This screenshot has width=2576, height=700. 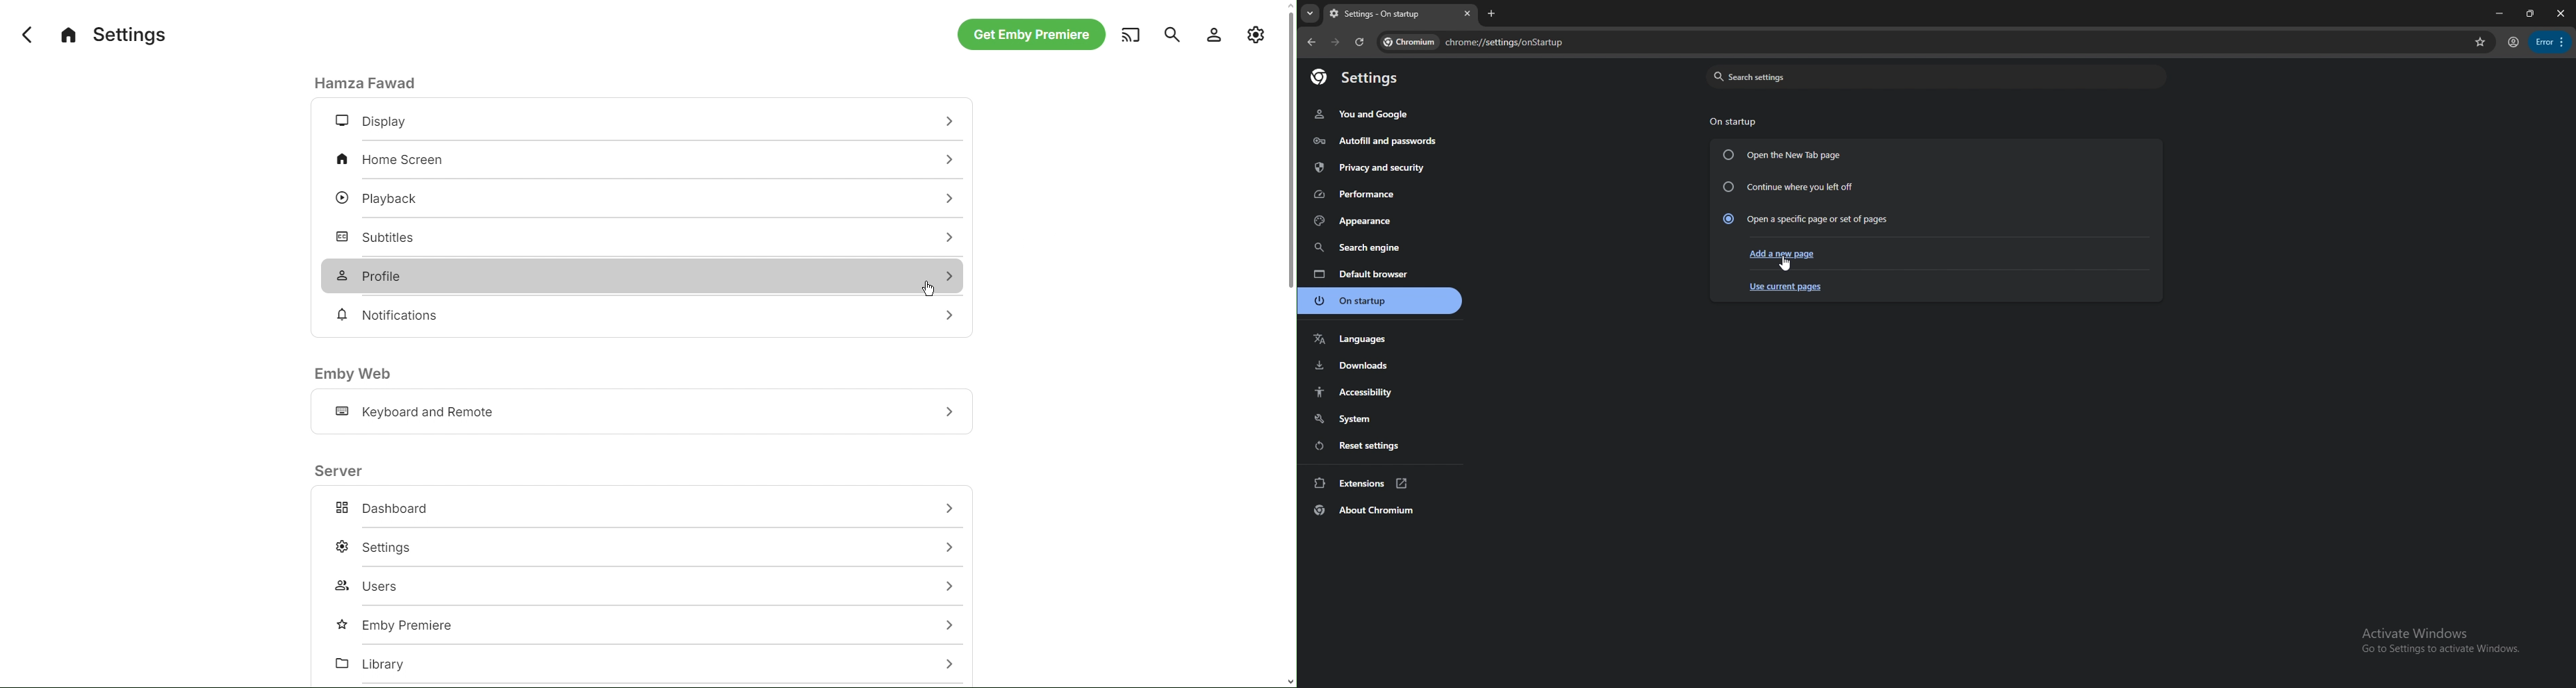 What do you see at coordinates (1379, 365) in the screenshot?
I see `downloads` at bounding box center [1379, 365].